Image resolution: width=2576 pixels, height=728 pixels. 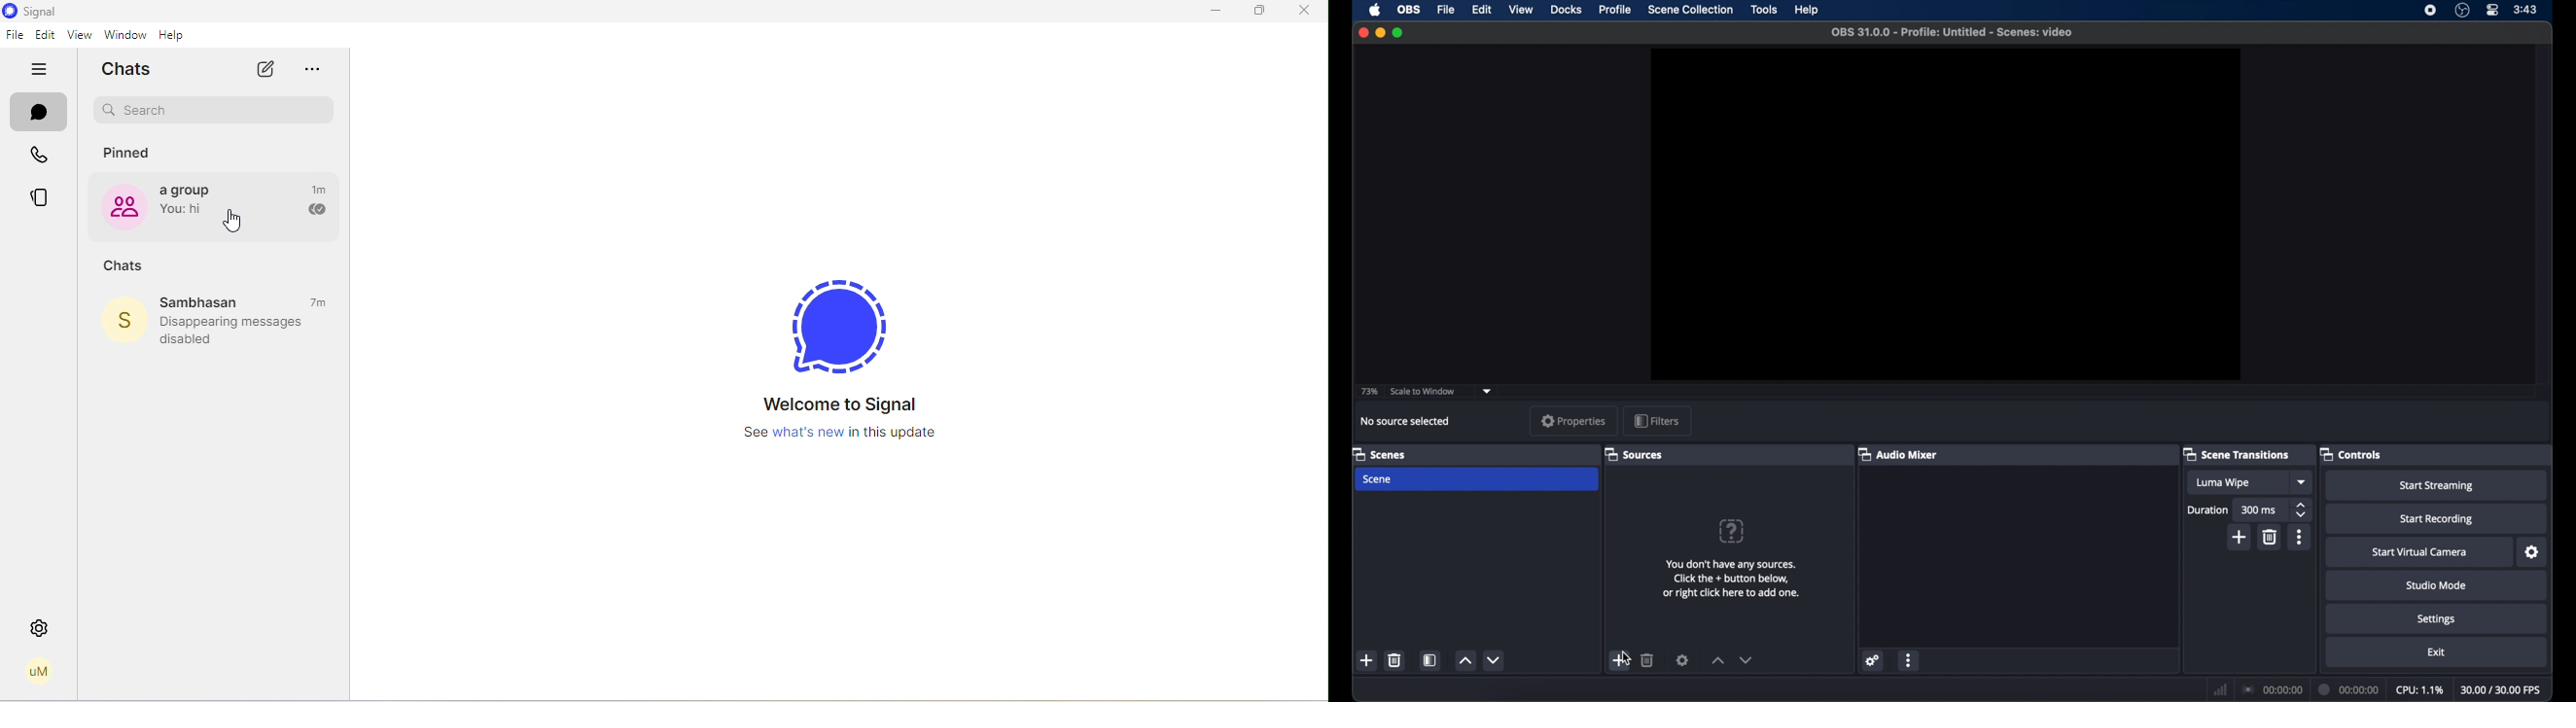 I want to click on 300 ms, so click(x=2261, y=509).